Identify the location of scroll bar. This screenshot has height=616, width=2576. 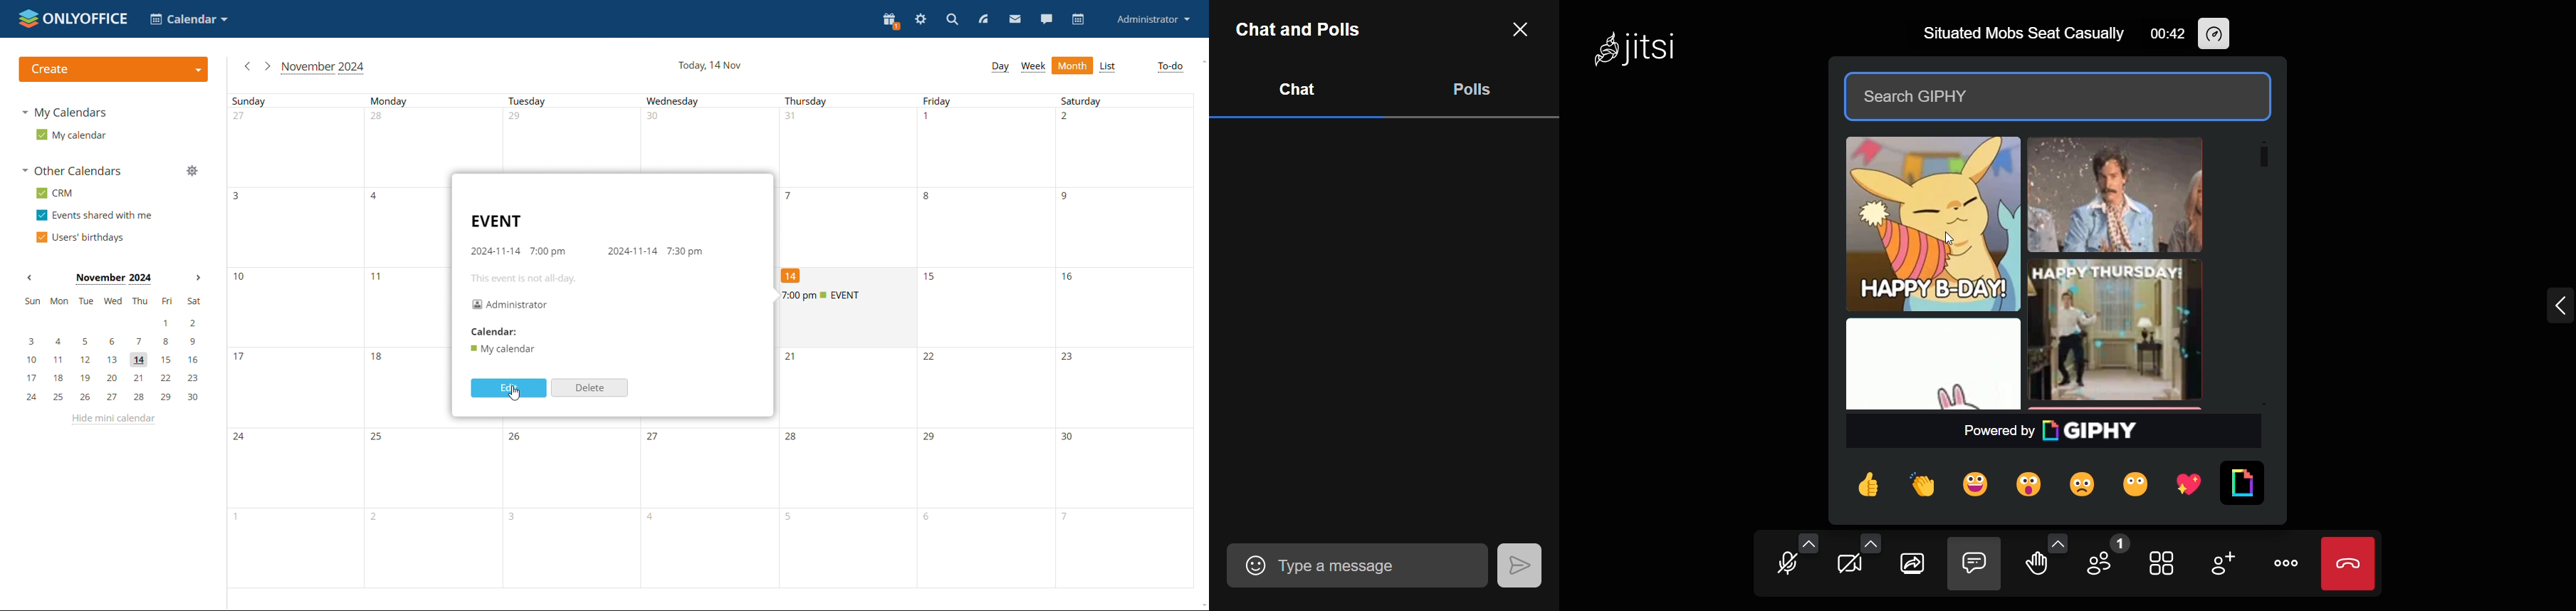
(2263, 152).